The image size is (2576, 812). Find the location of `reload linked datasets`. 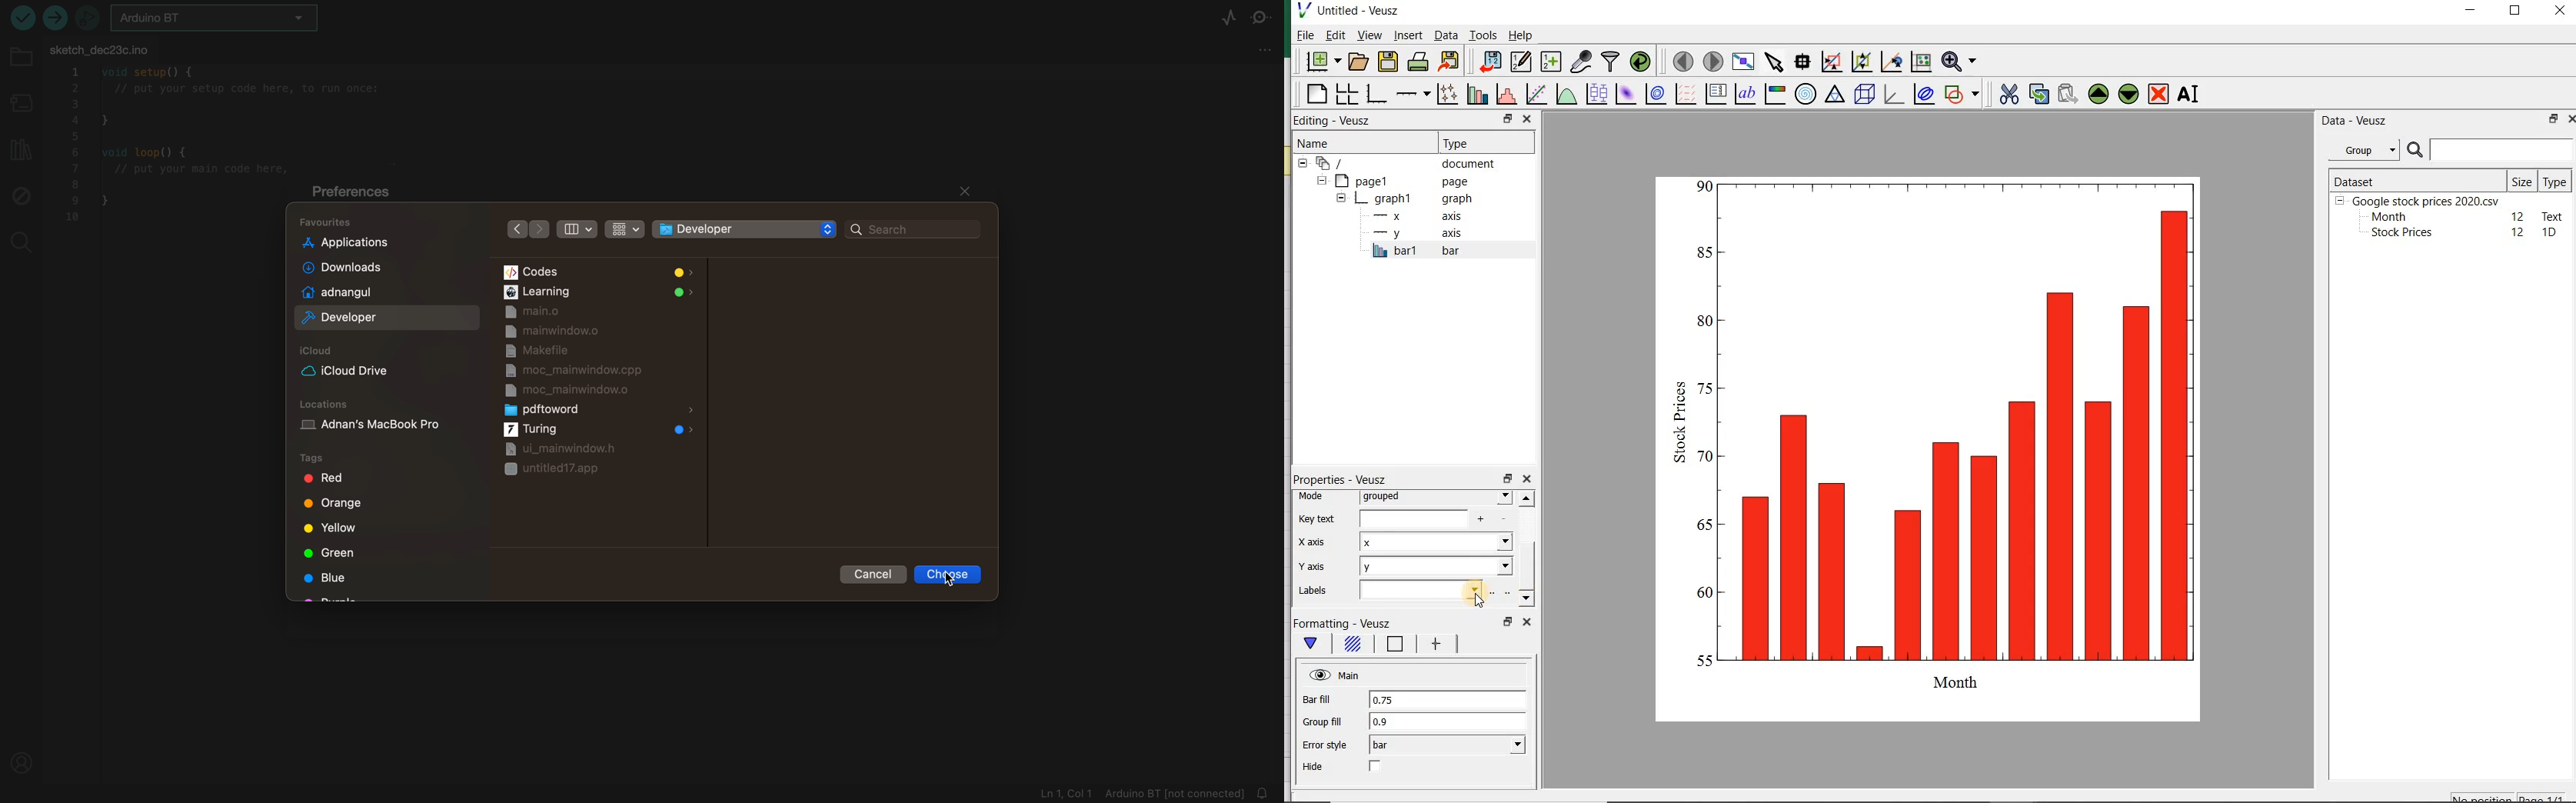

reload linked datasets is located at coordinates (1643, 62).